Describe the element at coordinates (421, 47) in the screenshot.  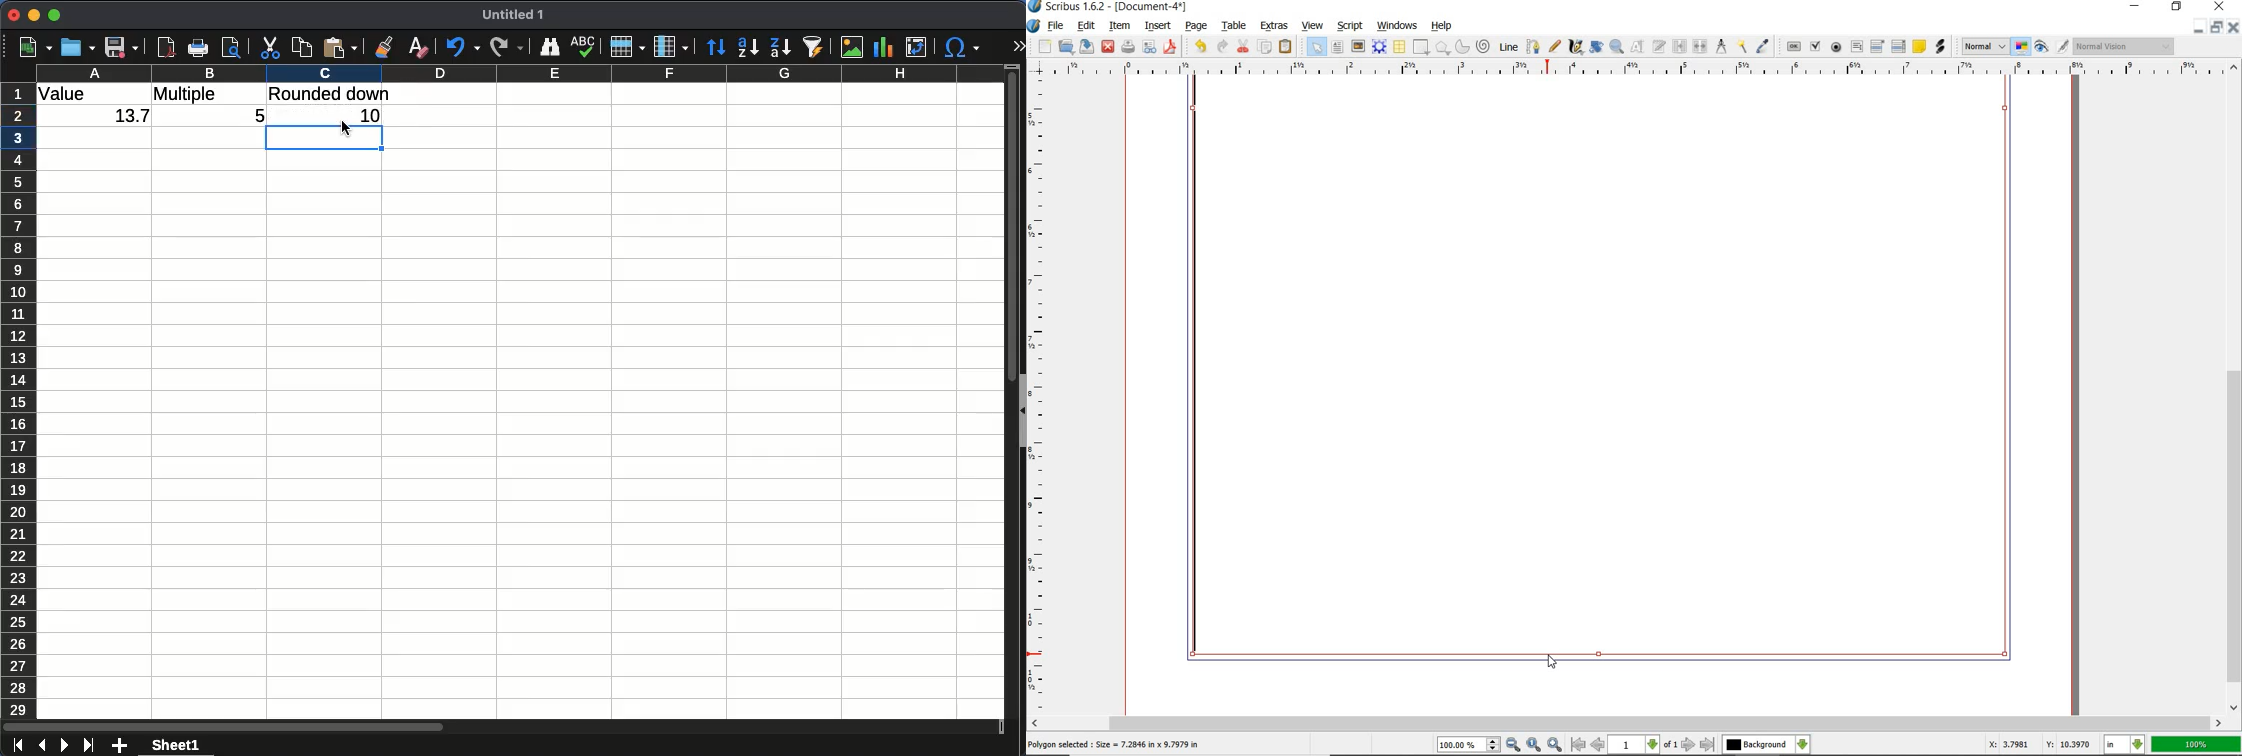
I see `clear formatting` at that location.